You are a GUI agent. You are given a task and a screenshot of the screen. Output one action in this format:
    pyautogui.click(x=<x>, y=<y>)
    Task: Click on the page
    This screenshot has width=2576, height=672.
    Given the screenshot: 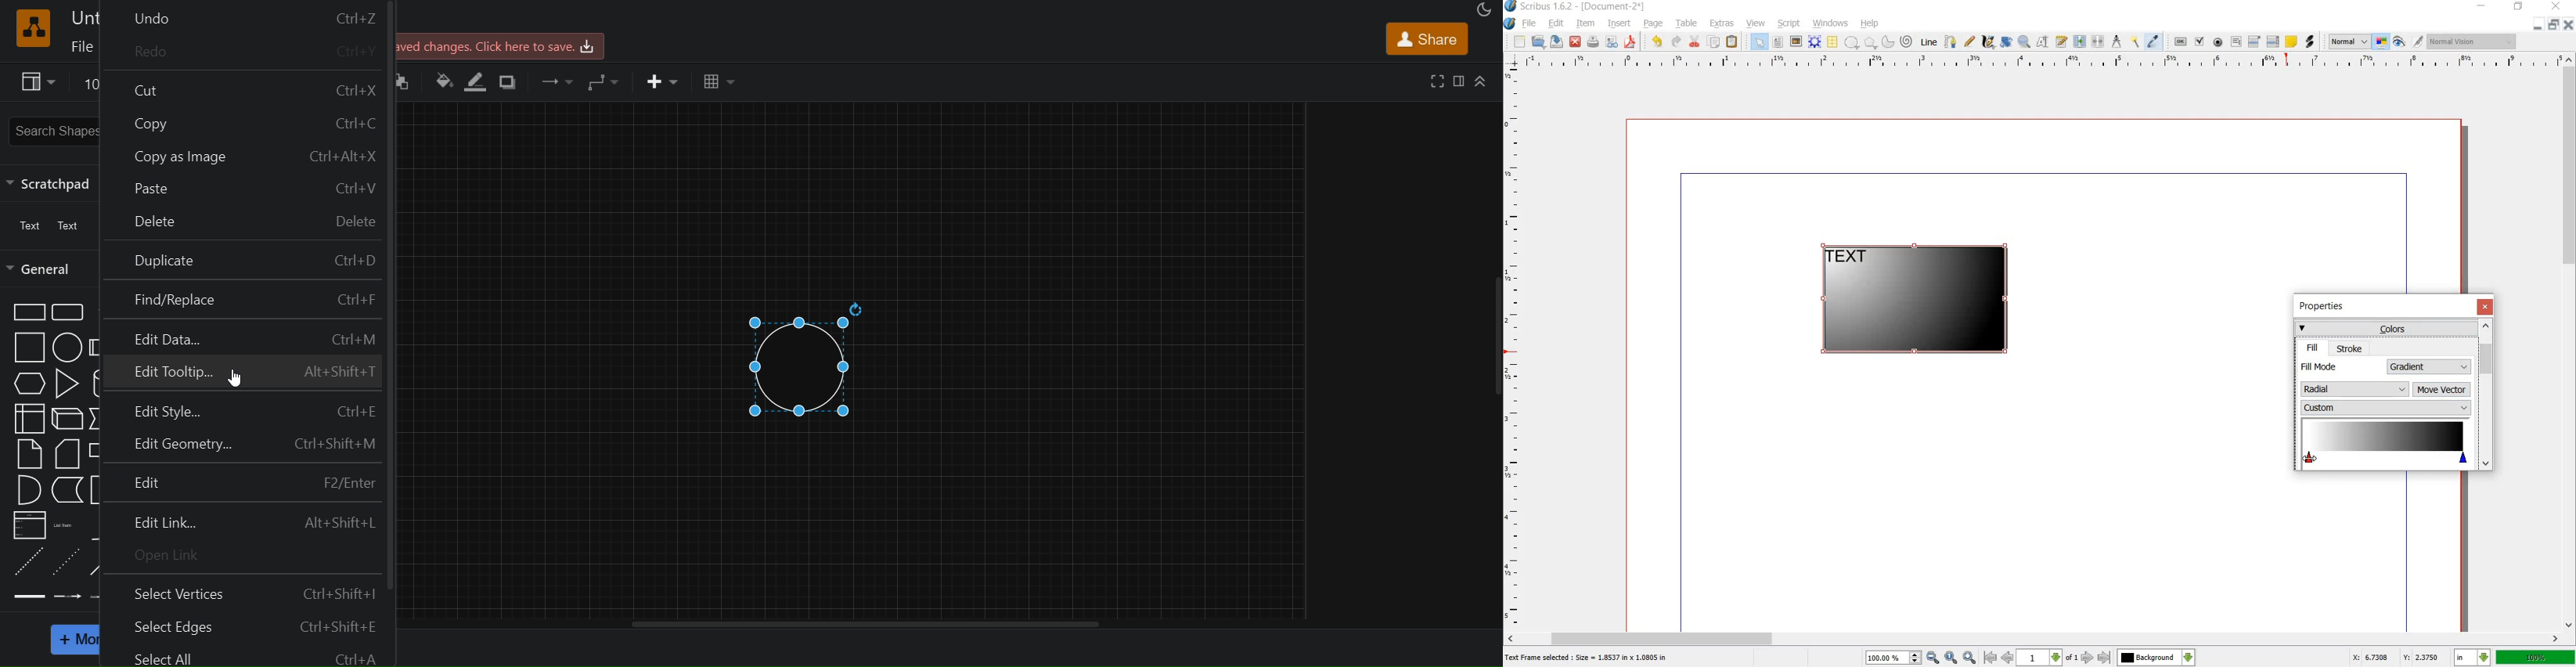 What is the action you would take?
    pyautogui.click(x=1654, y=24)
    